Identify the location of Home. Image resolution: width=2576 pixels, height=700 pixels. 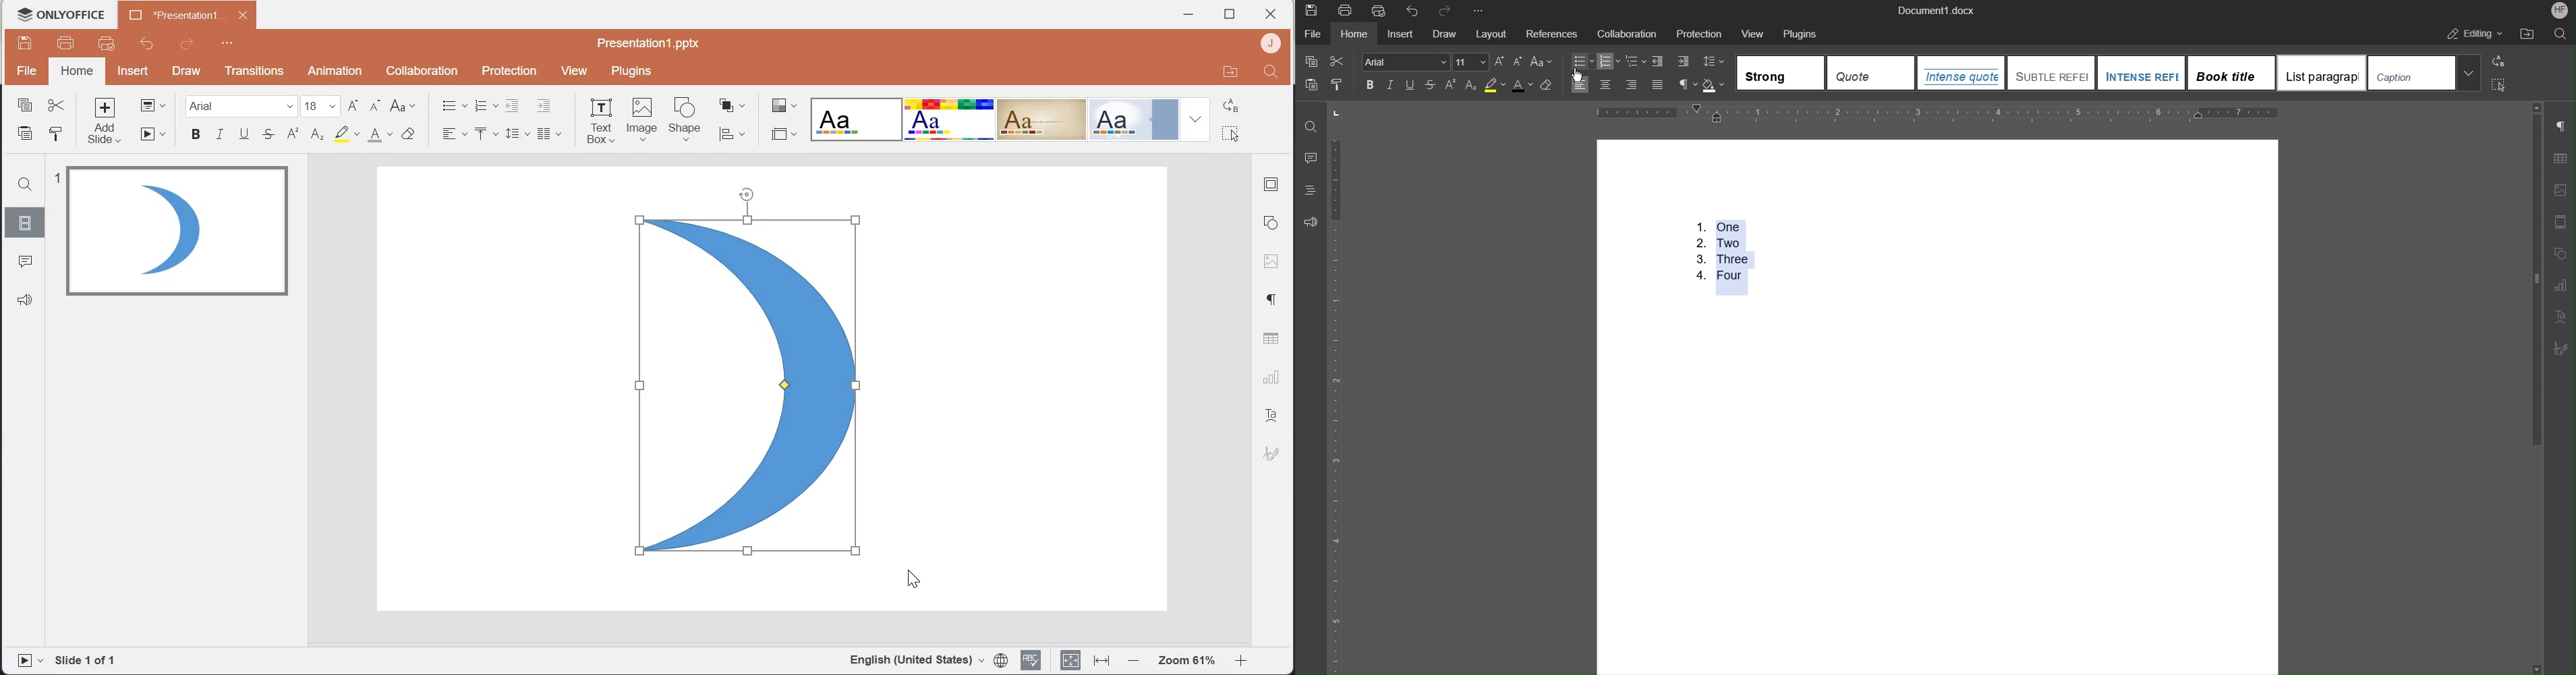
(1357, 32).